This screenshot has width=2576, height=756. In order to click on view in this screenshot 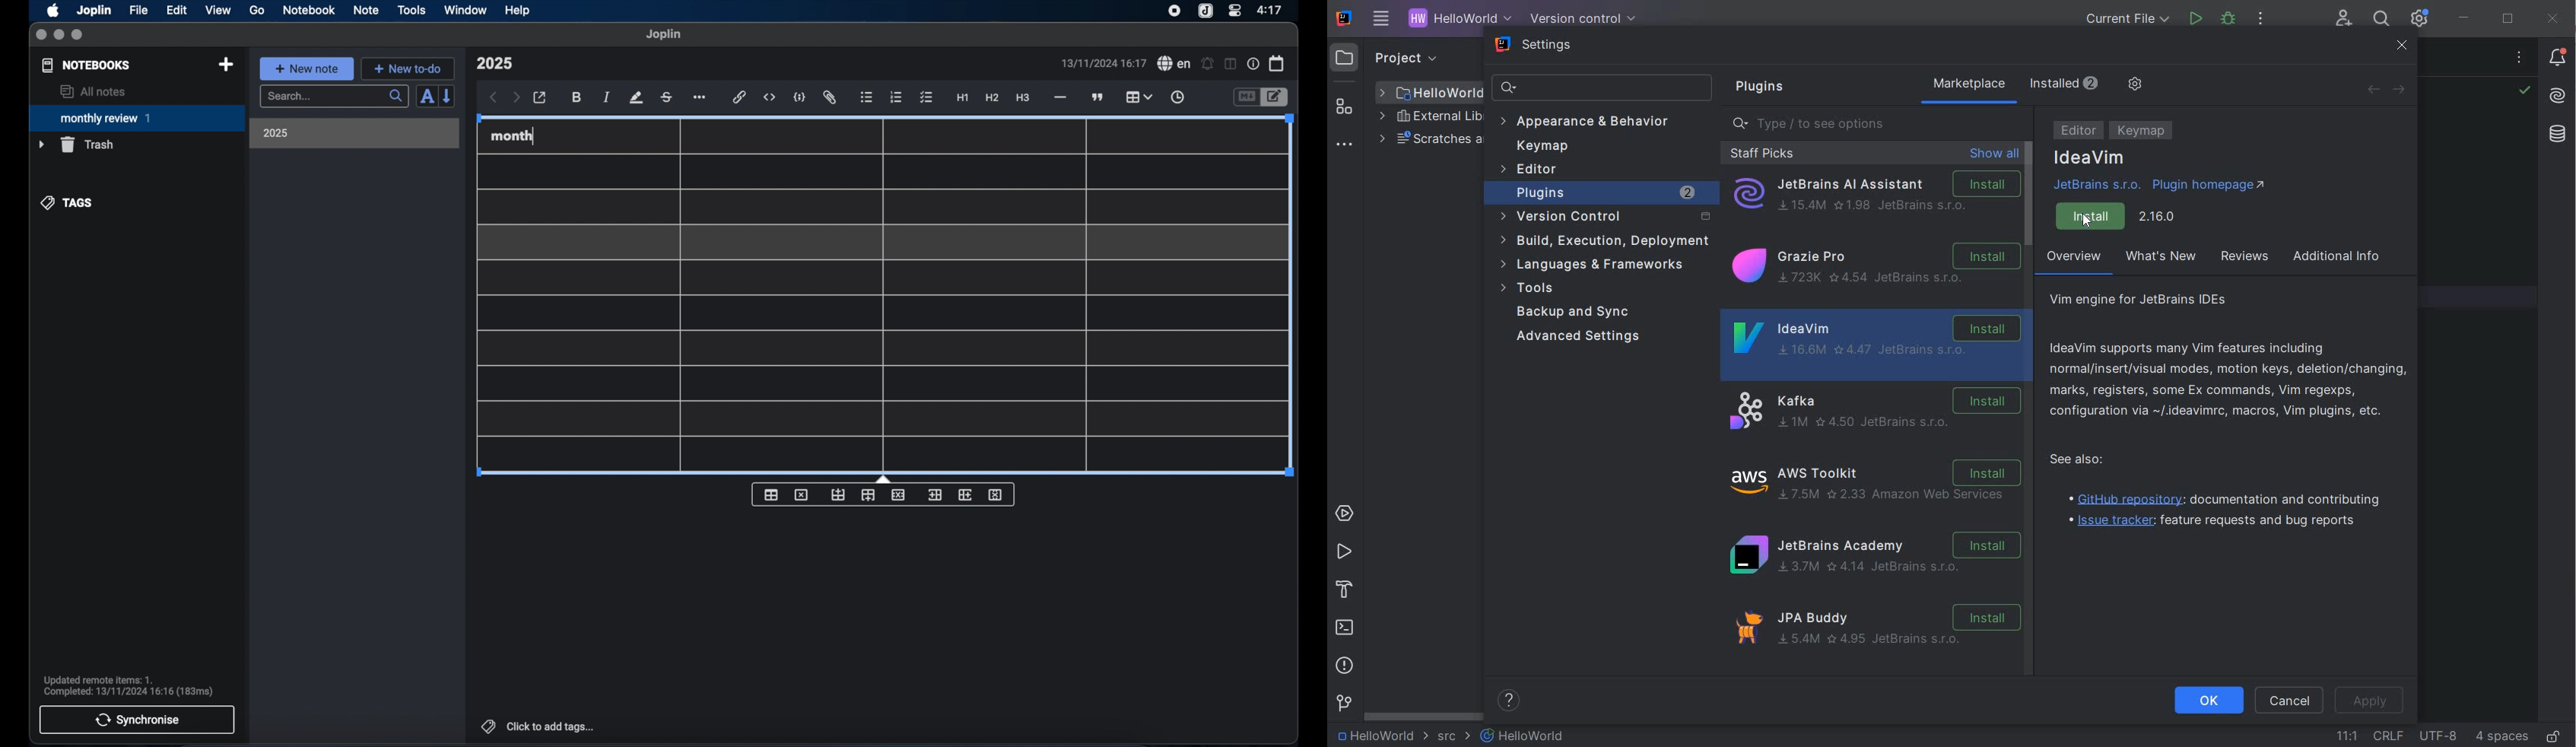, I will do `click(218, 10)`.